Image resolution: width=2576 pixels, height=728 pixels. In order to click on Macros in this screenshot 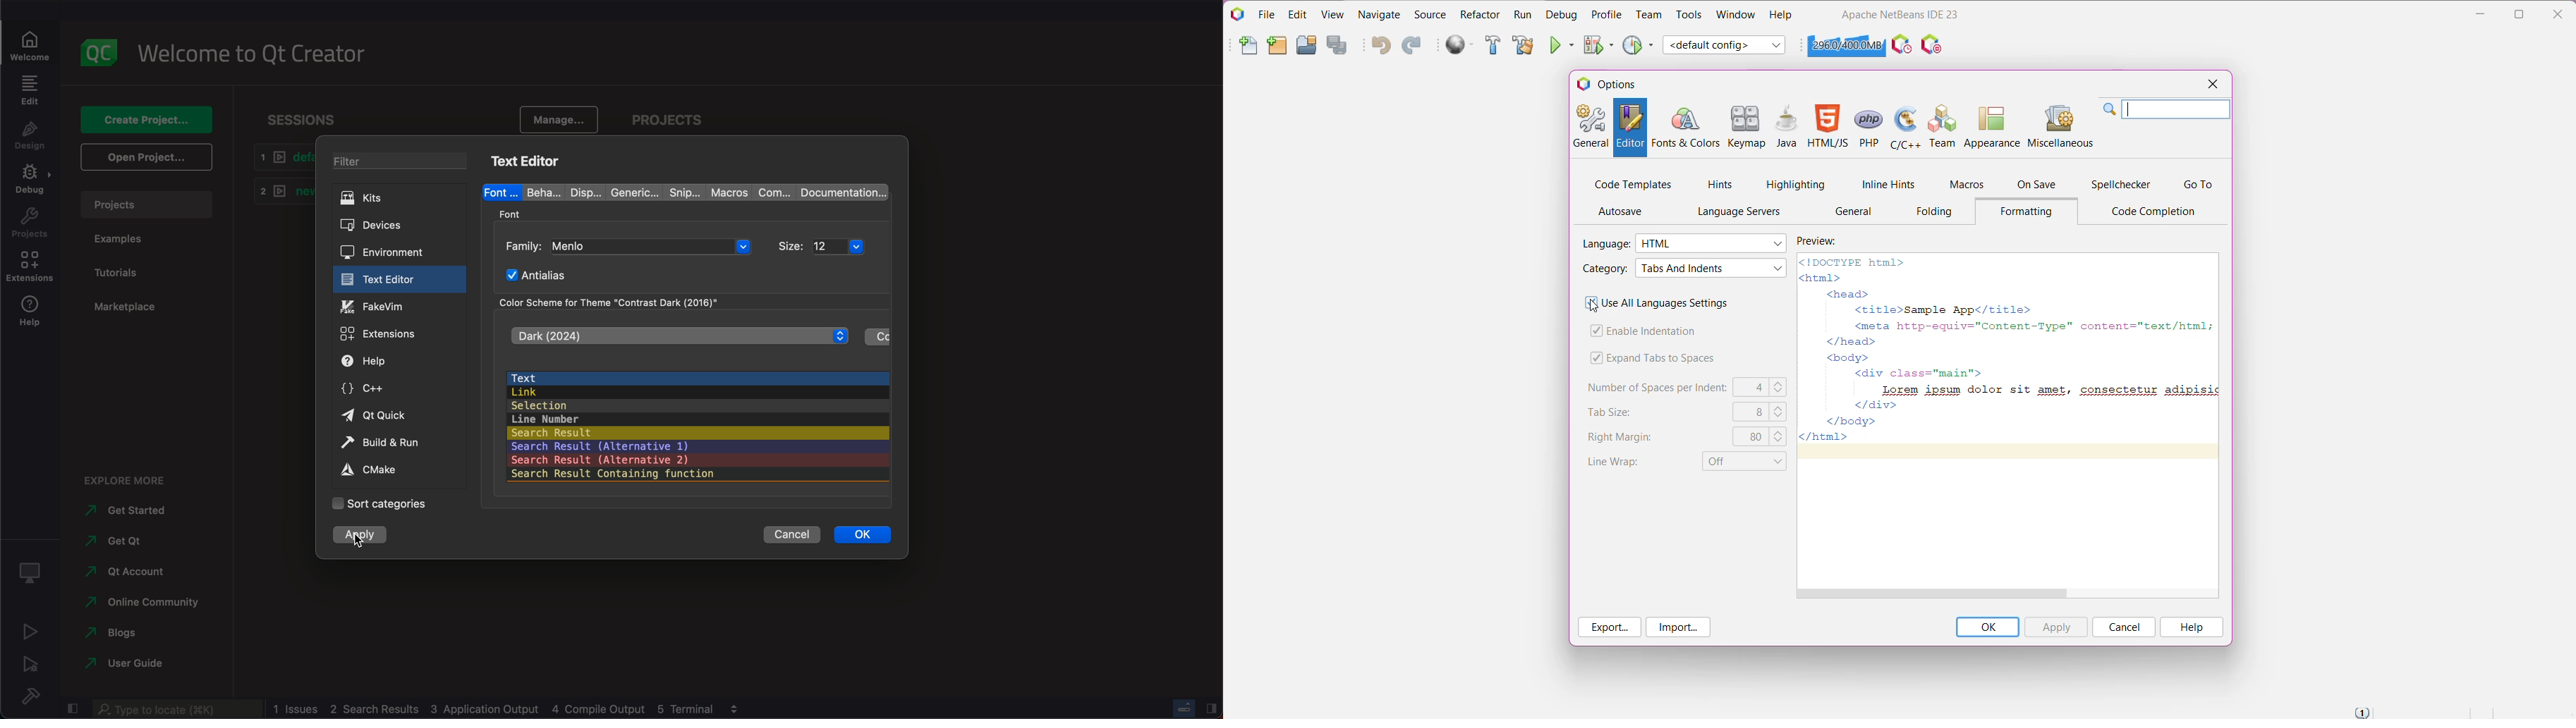, I will do `click(1965, 186)`.